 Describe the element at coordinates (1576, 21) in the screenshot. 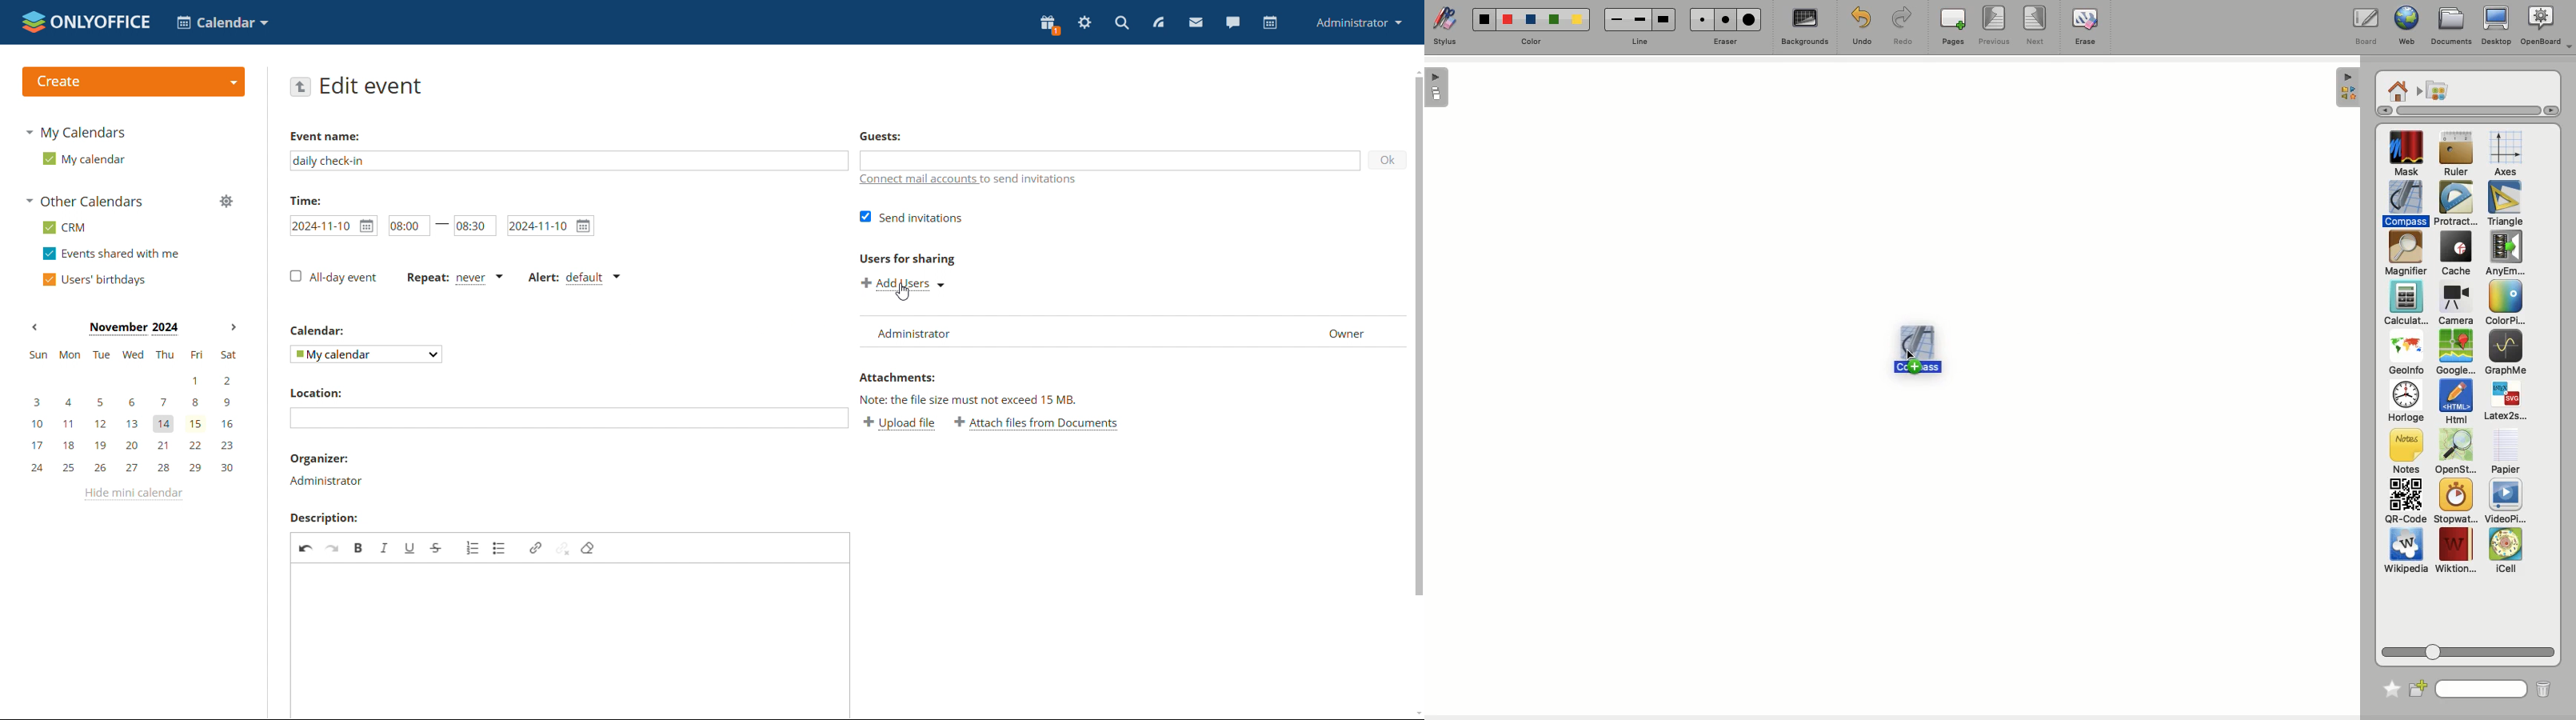

I see `color5` at that location.